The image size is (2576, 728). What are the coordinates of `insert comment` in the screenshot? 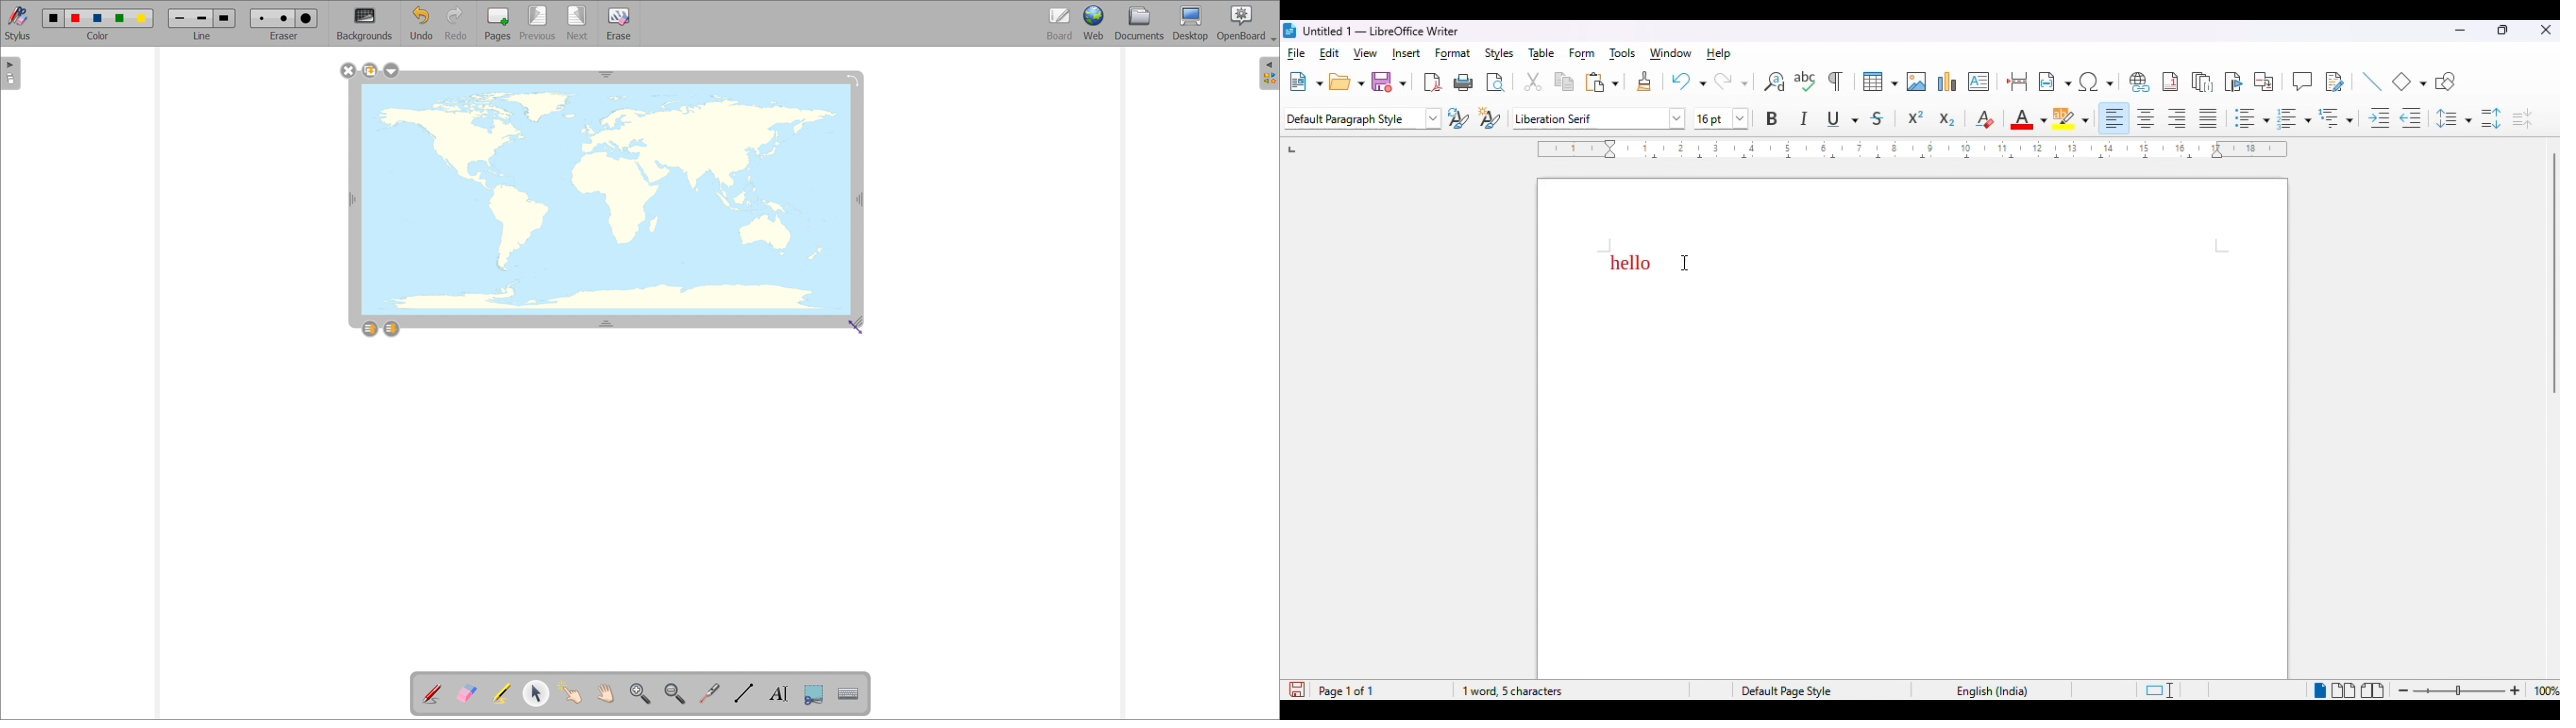 It's located at (2302, 81).